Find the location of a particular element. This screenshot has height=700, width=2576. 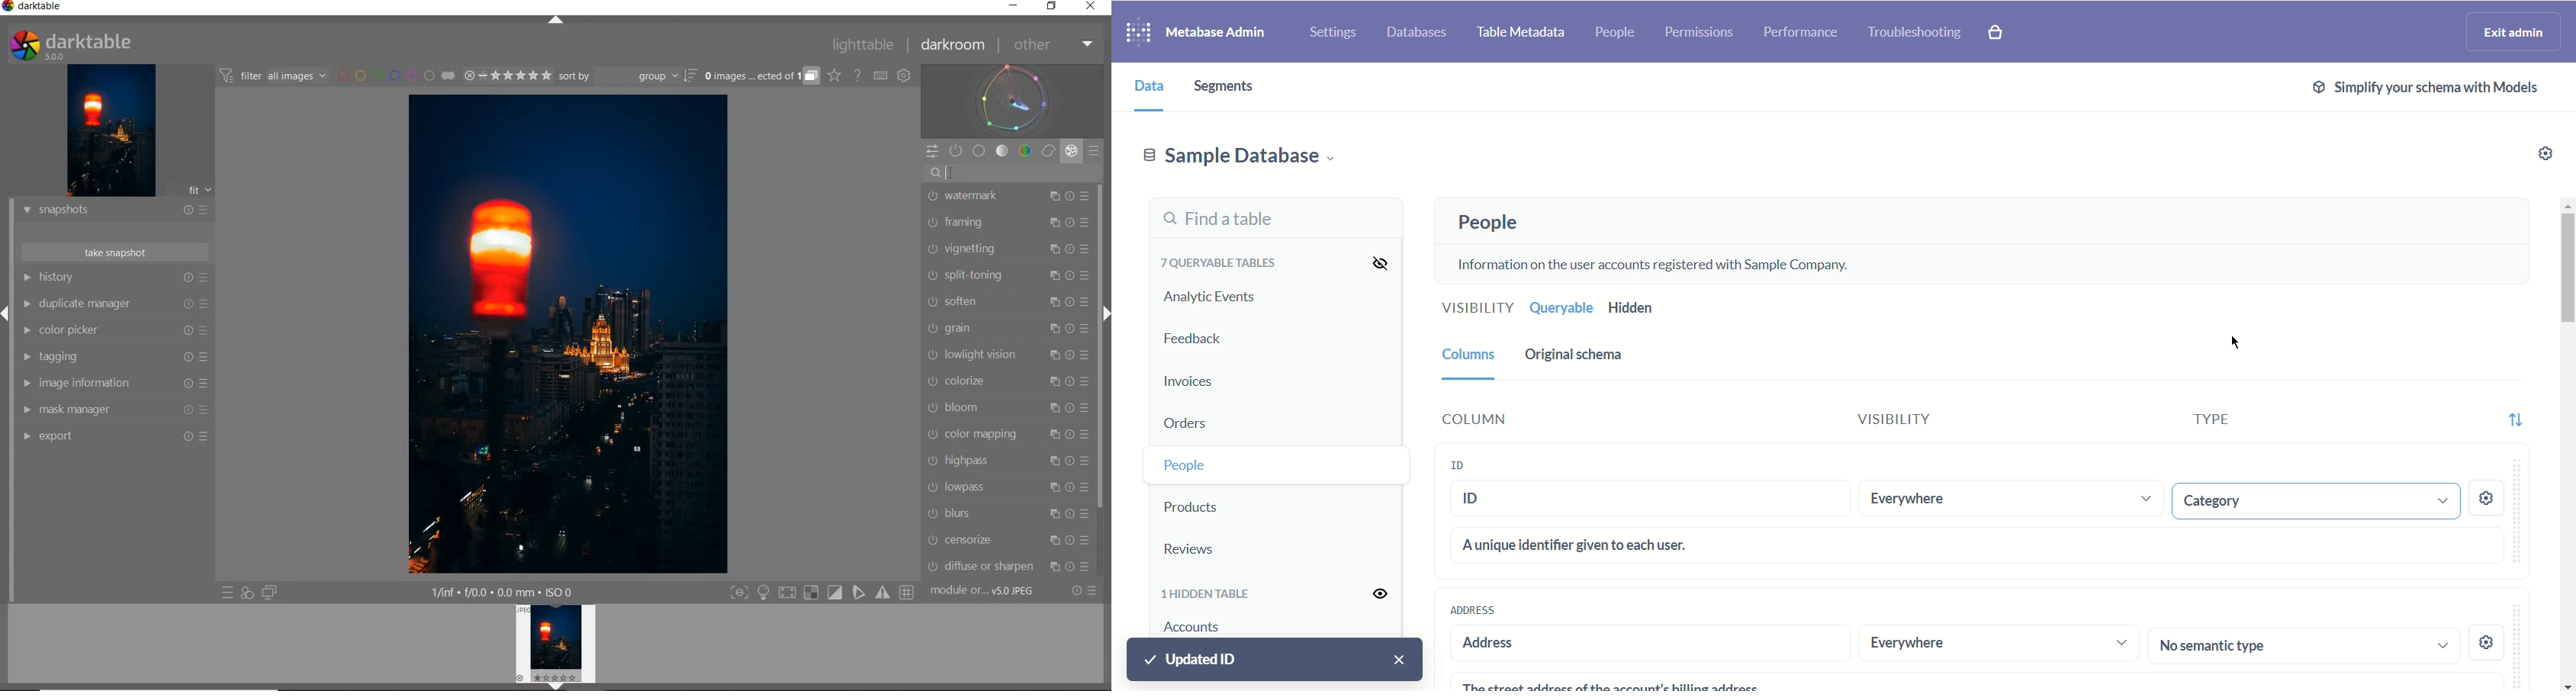

SNAPSHOTS is located at coordinates (93, 210).